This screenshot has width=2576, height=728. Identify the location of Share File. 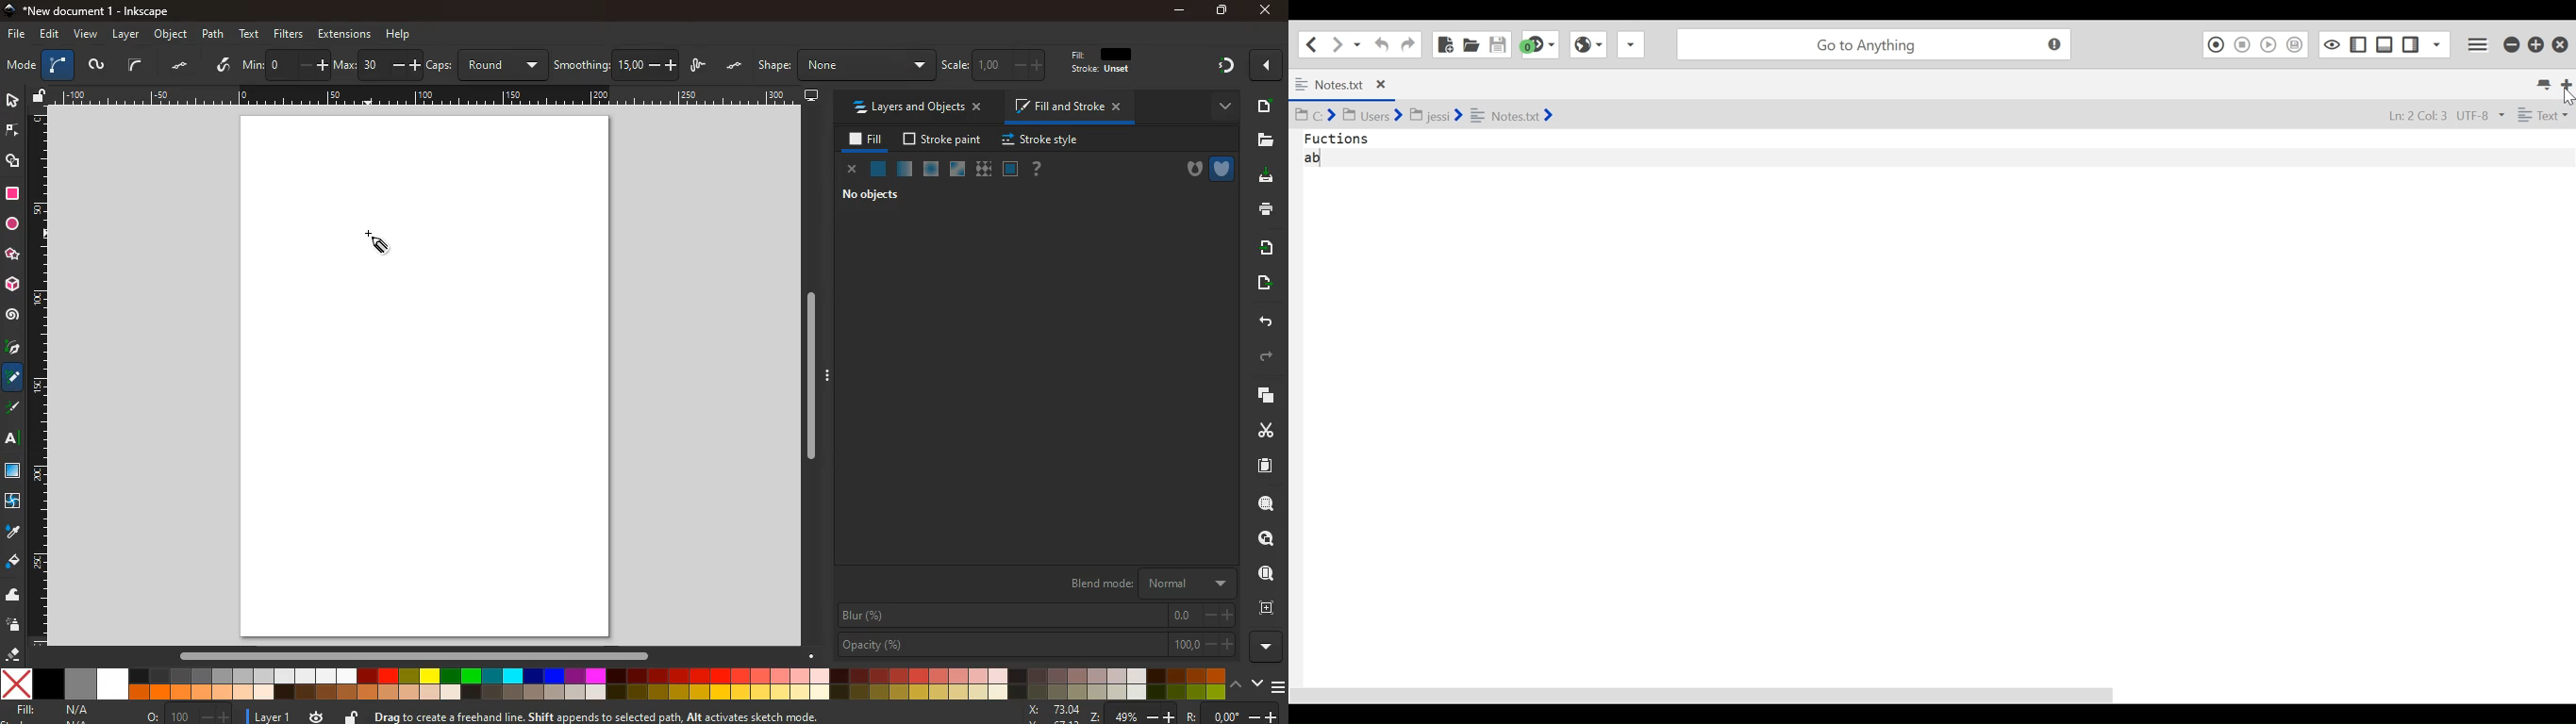
(1633, 45).